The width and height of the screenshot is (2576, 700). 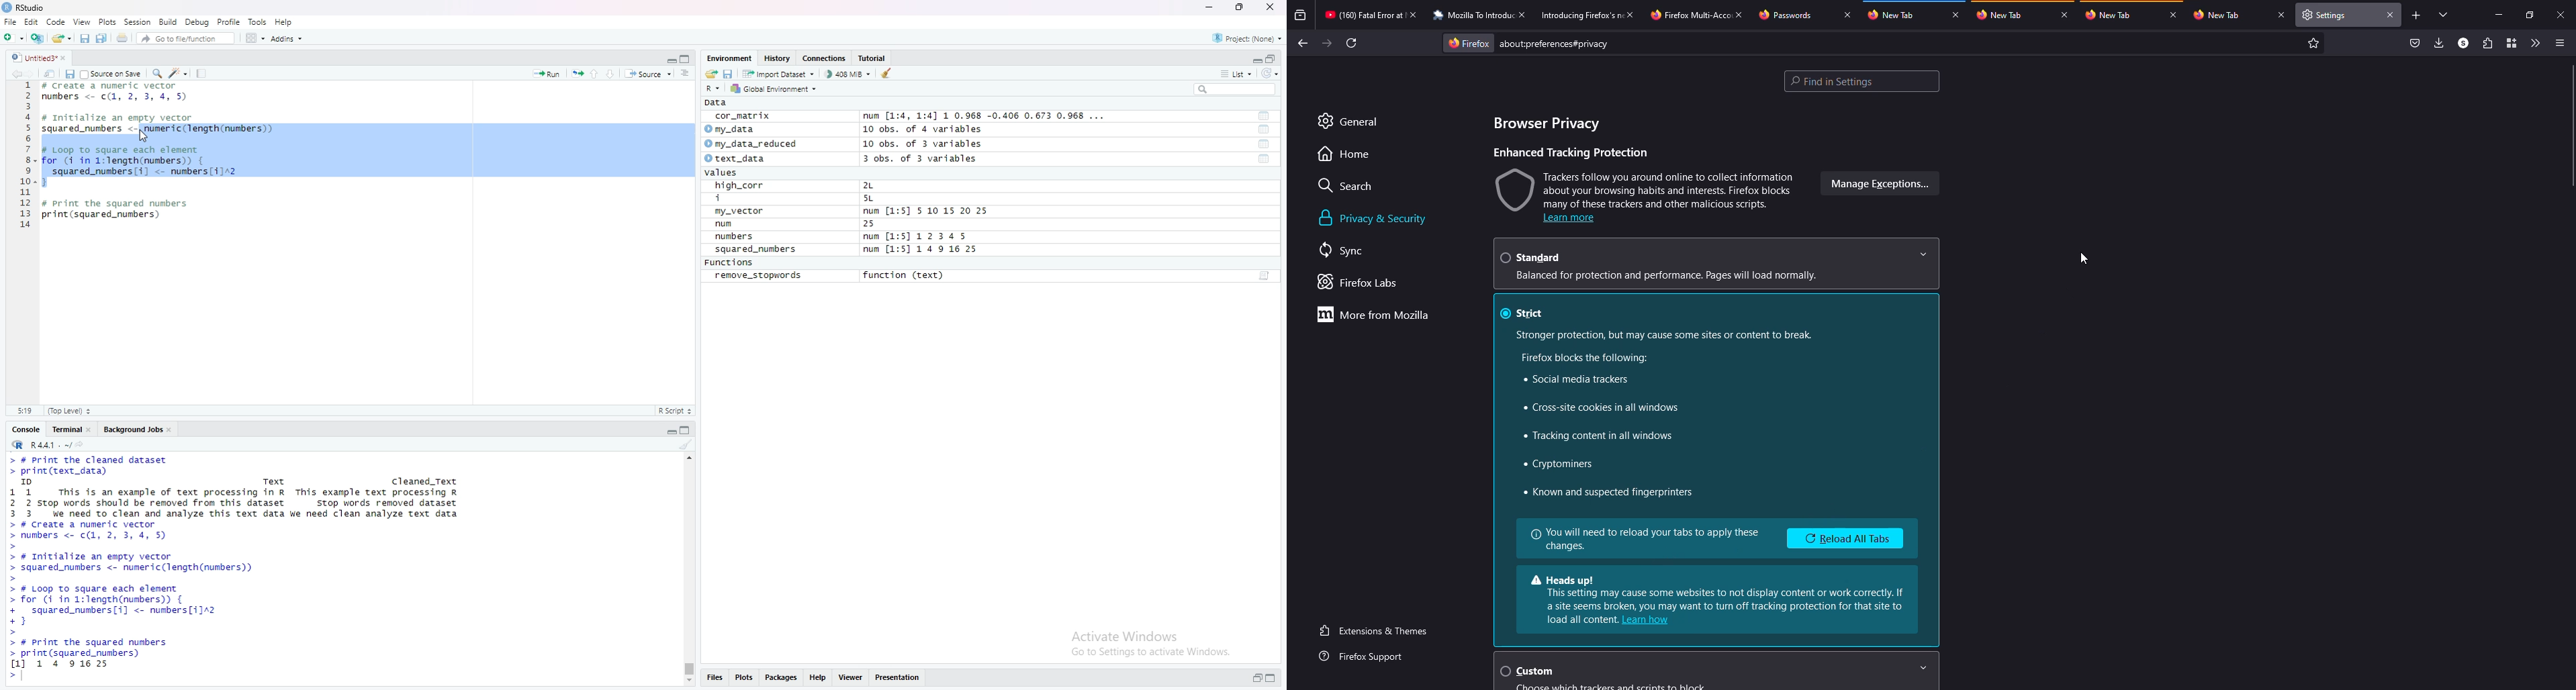 What do you see at coordinates (90, 129) in the screenshot?
I see `squared_numbers <-` at bounding box center [90, 129].